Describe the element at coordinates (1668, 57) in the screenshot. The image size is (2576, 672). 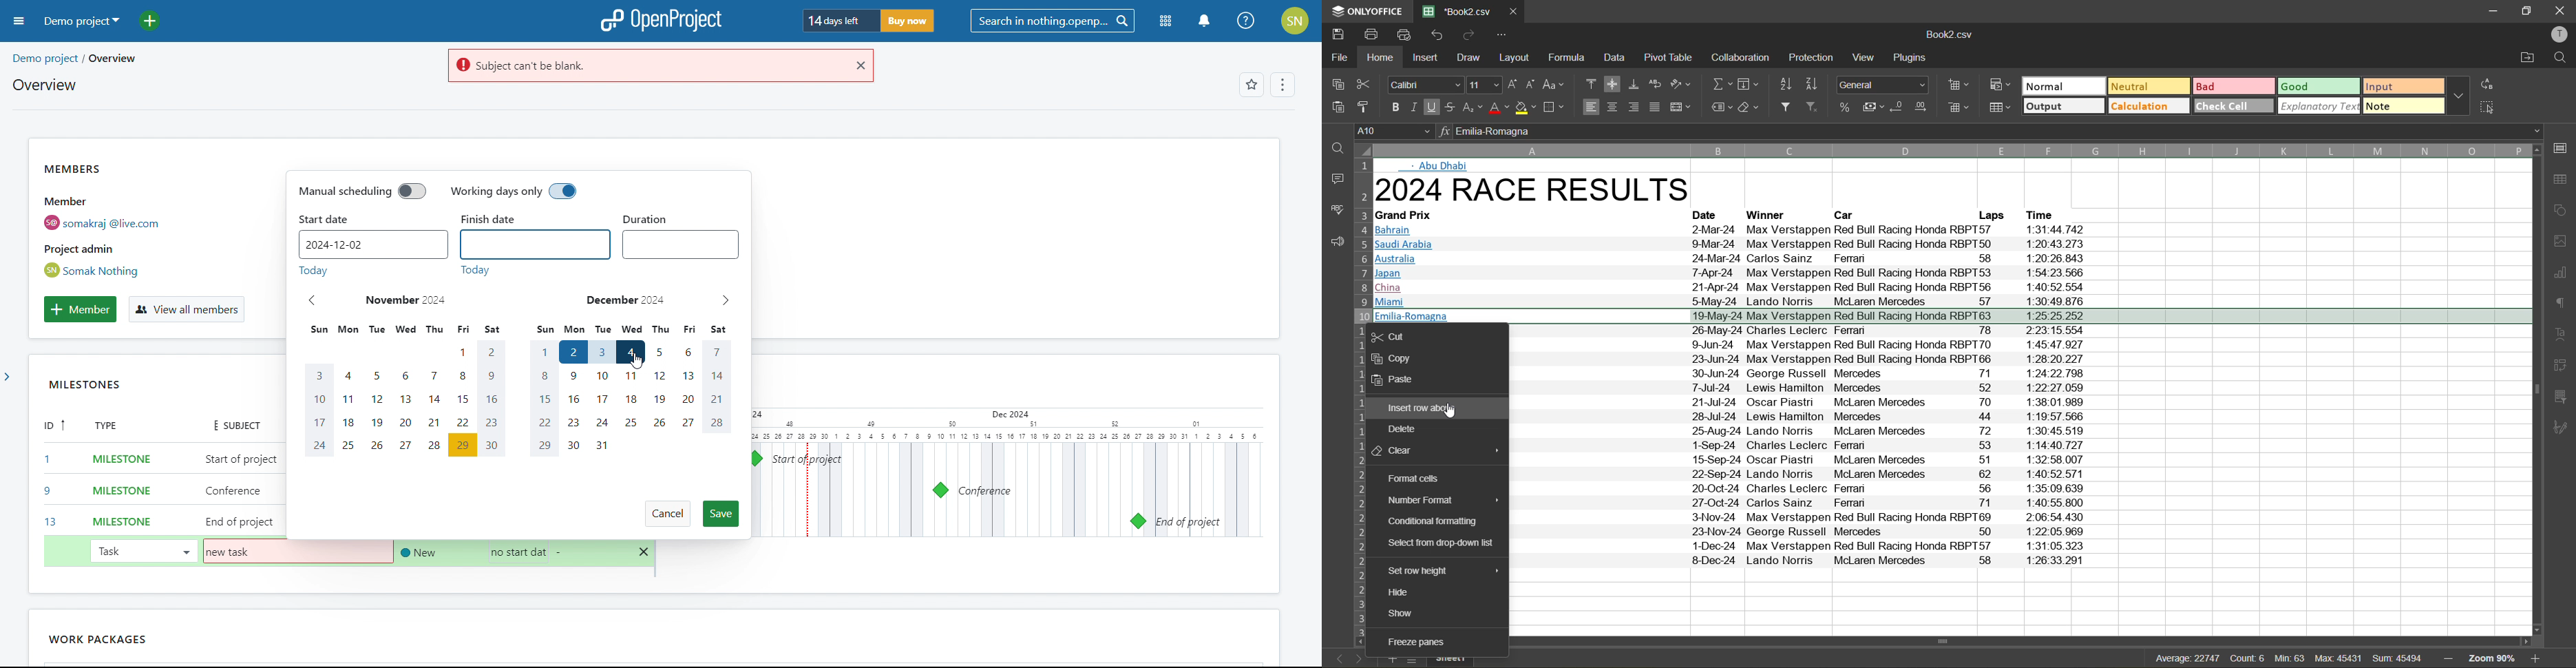
I see `pivot table` at that location.